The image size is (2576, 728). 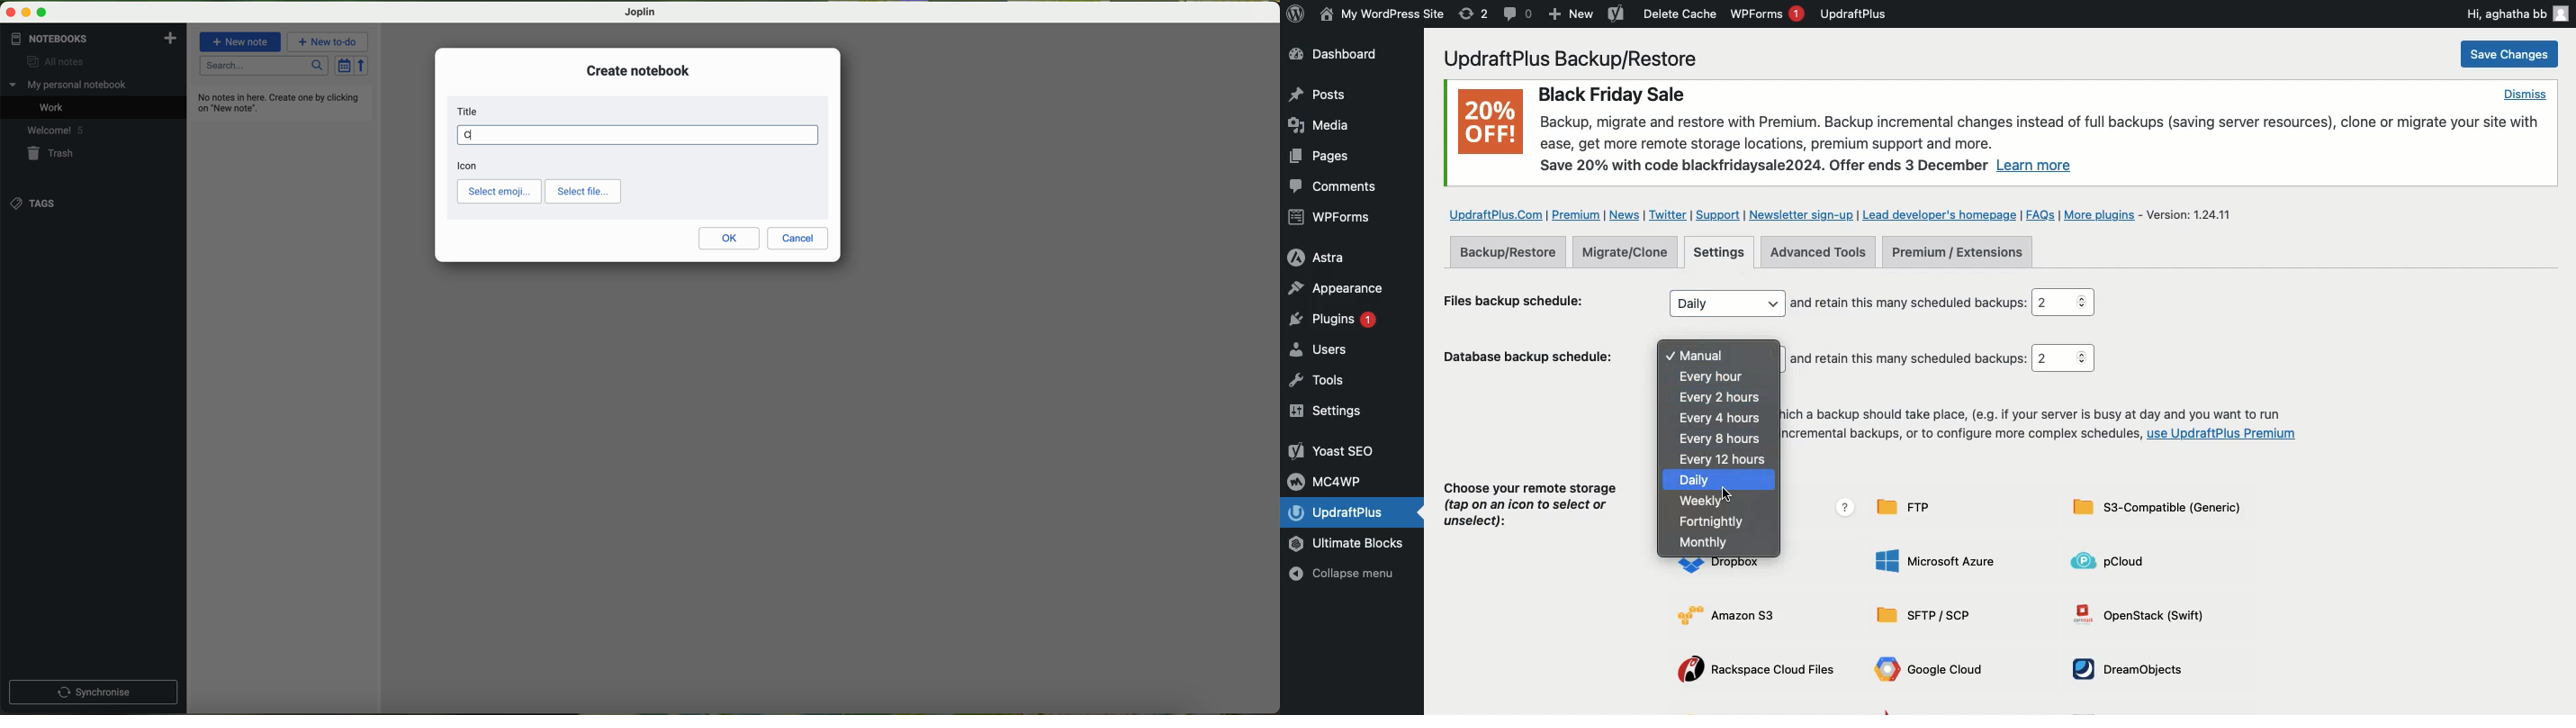 I want to click on Posts, so click(x=1317, y=159).